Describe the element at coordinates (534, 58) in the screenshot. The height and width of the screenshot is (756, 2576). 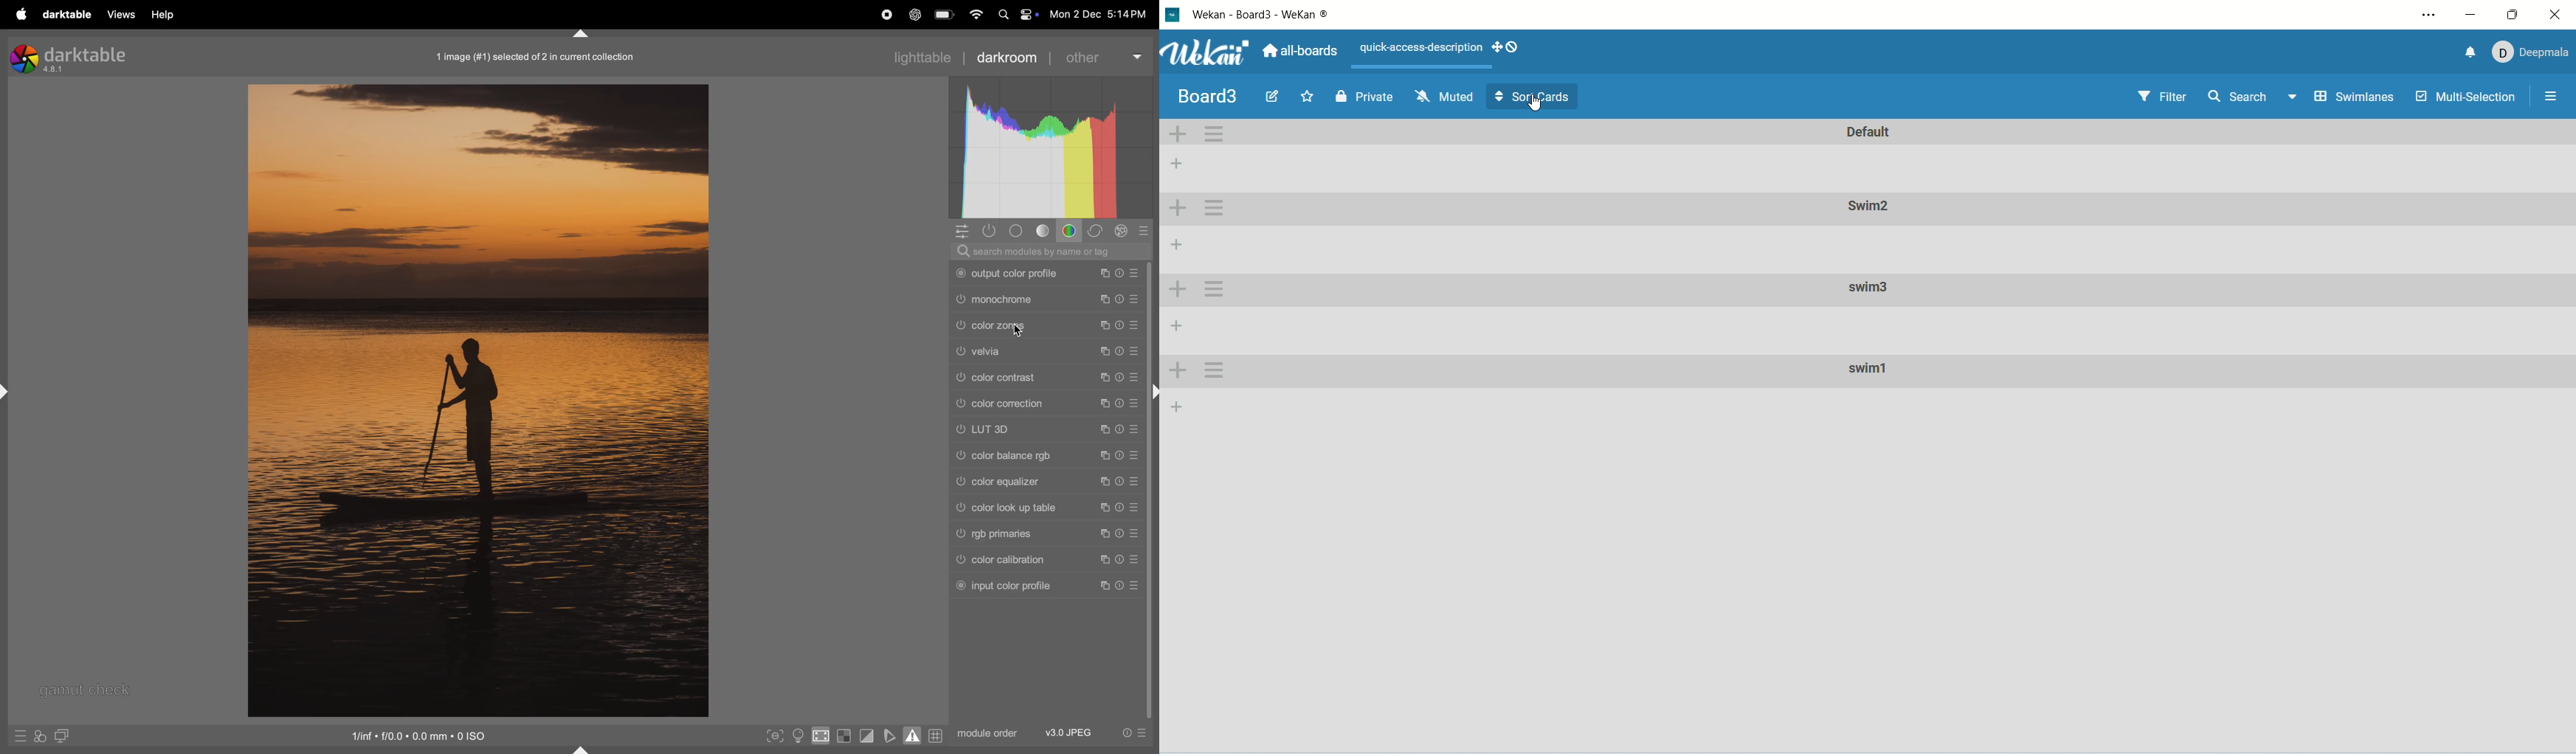
I see `1 image (#1) selected of 2 in current collection` at that location.